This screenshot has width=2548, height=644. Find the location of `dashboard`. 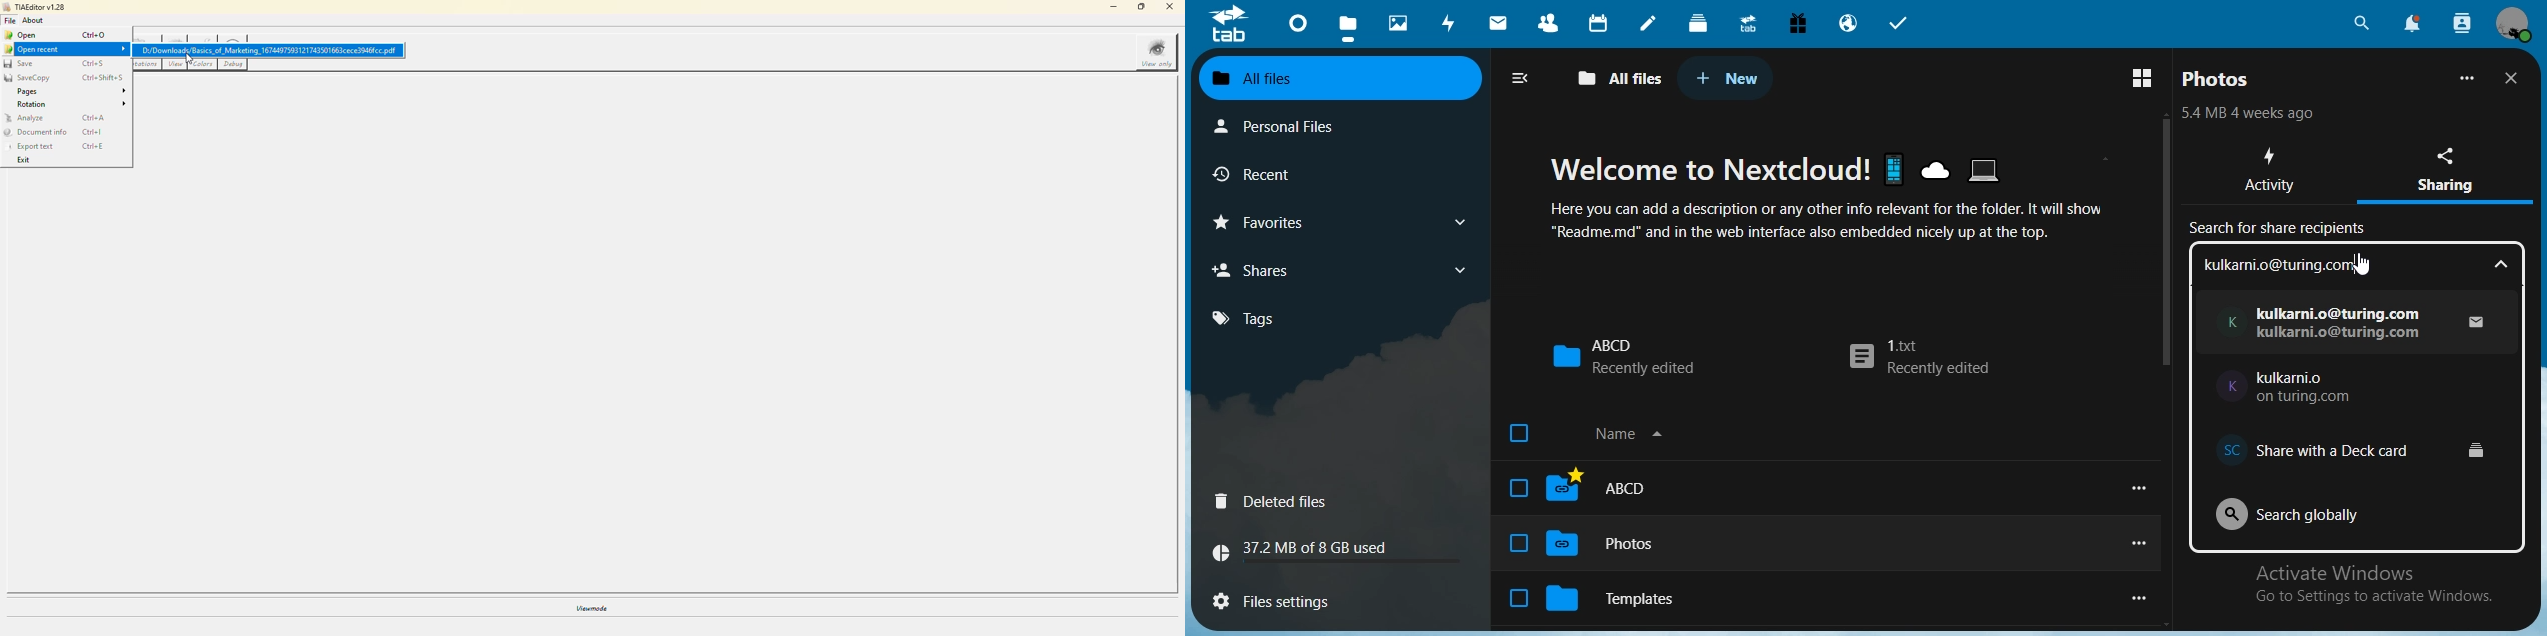

dashboard is located at coordinates (1300, 29).